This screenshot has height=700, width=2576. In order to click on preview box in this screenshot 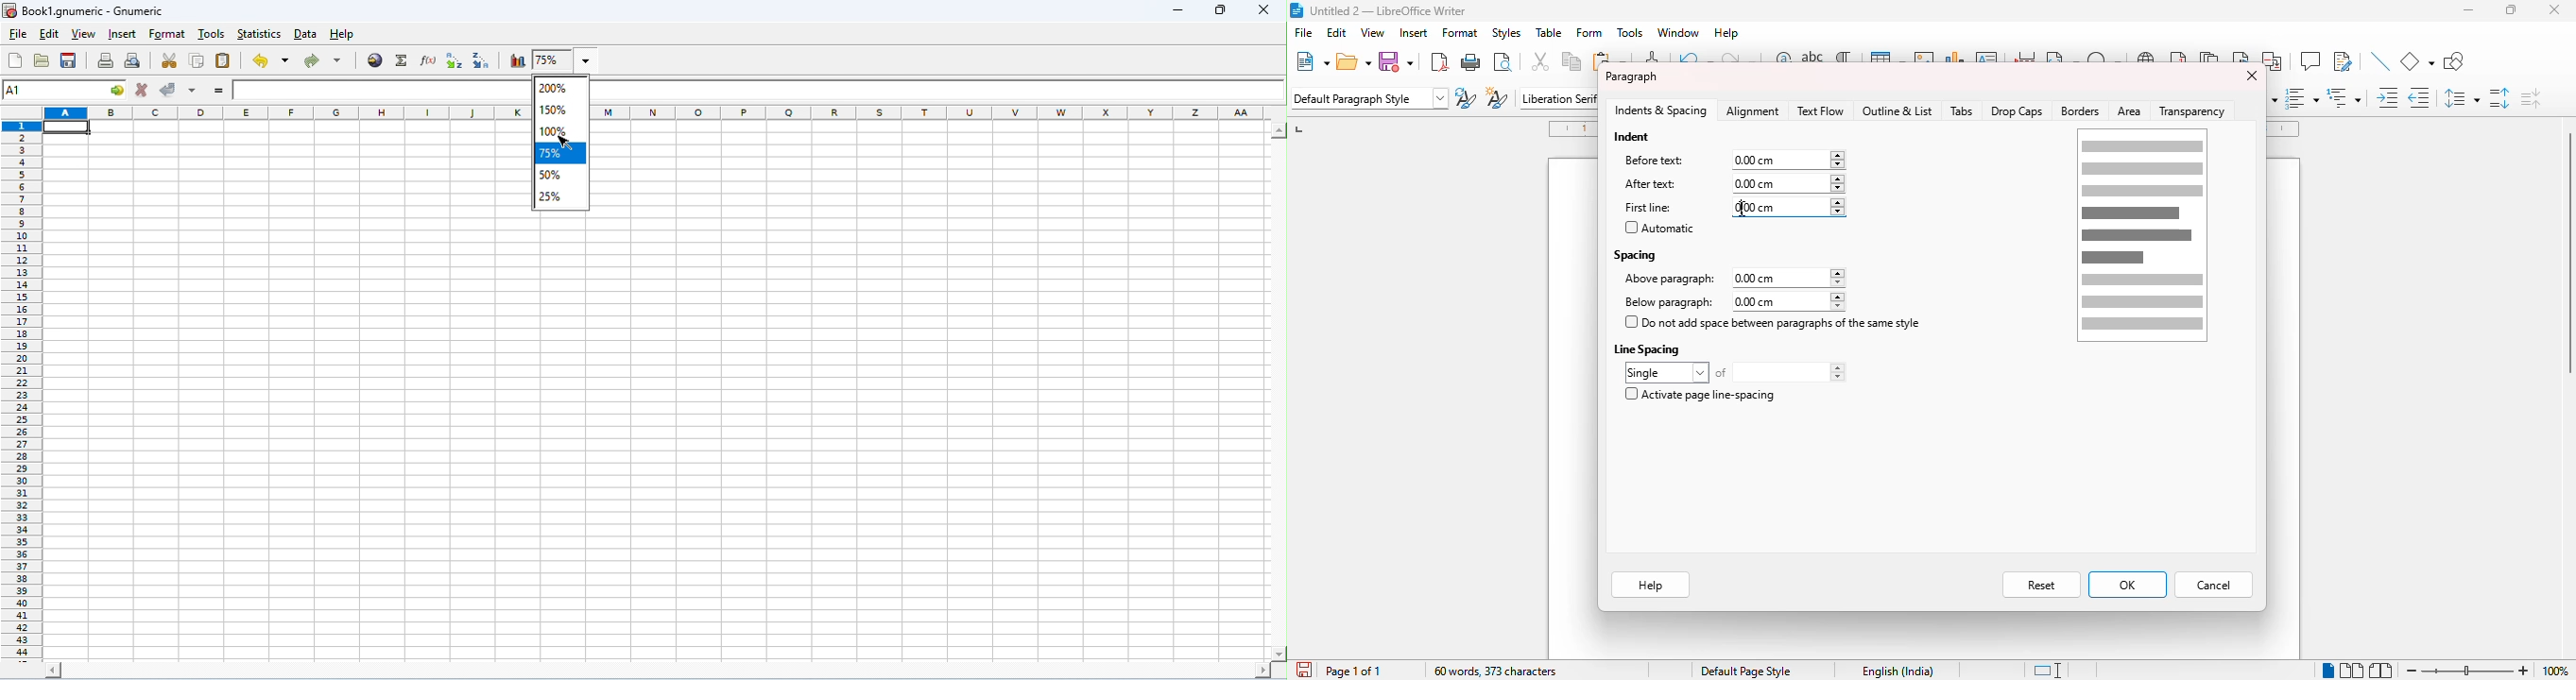, I will do `click(2142, 235)`.